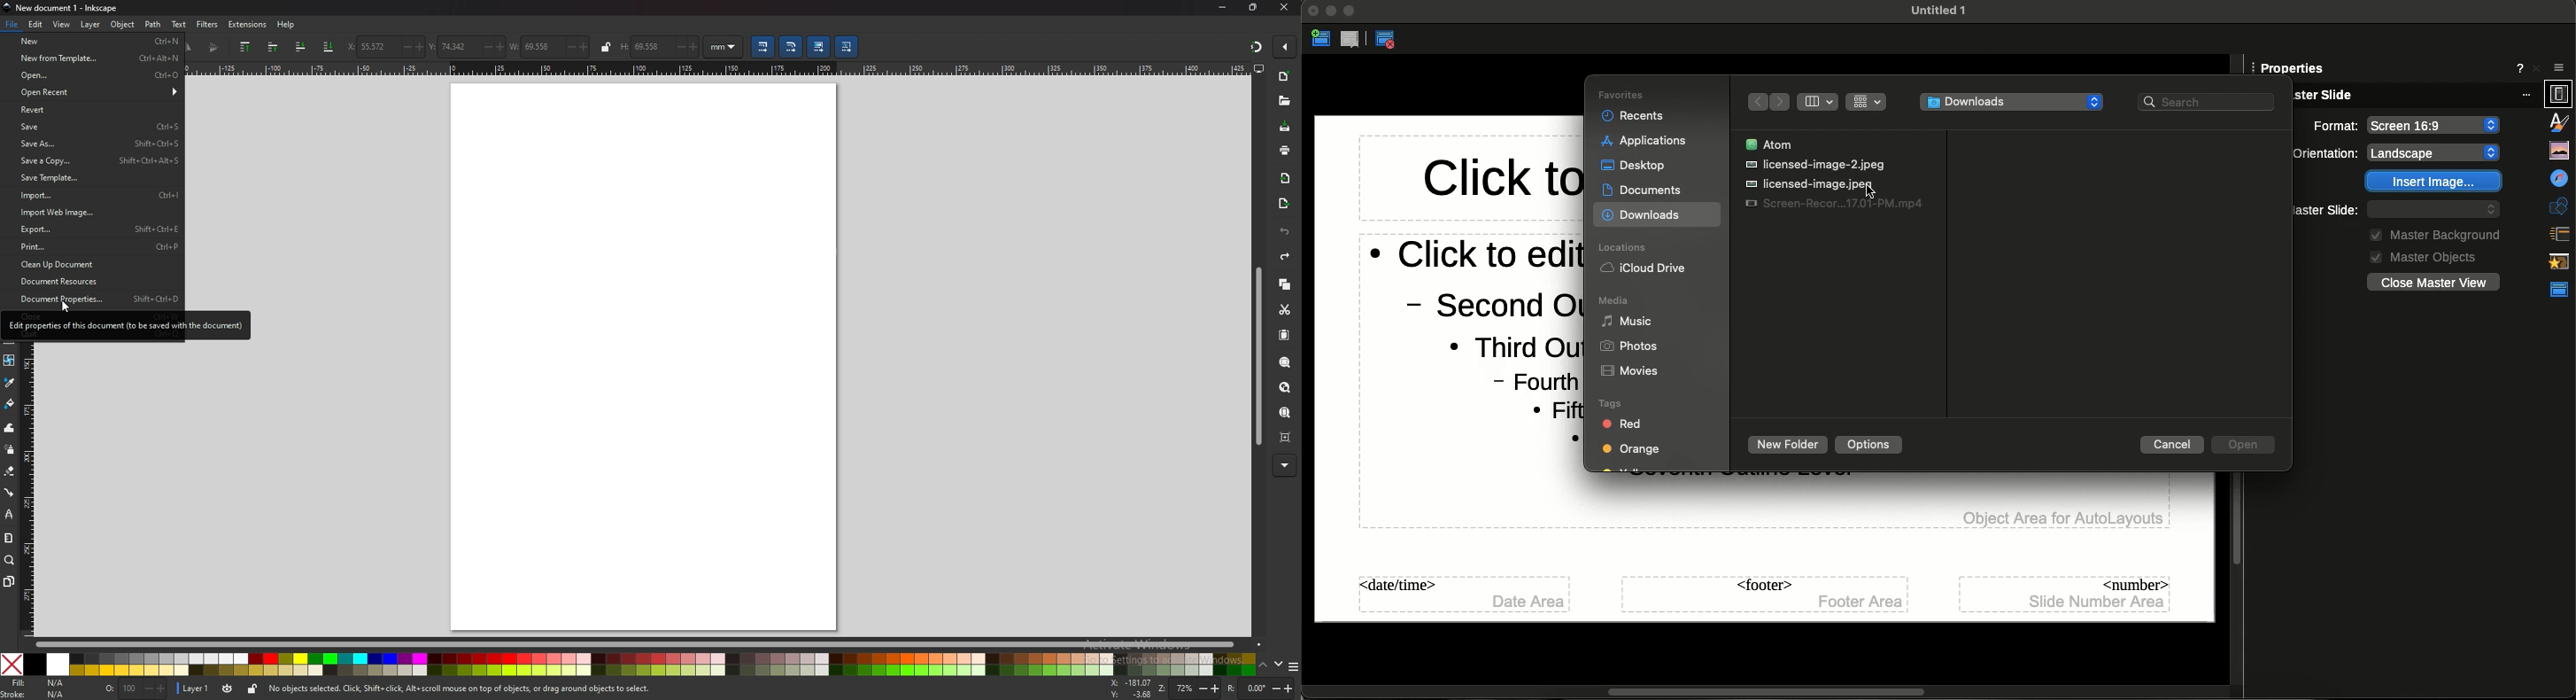 The height and width of the screenshot is (700, 2576). I want to click on horizontal coordinate, so click(366, 47).